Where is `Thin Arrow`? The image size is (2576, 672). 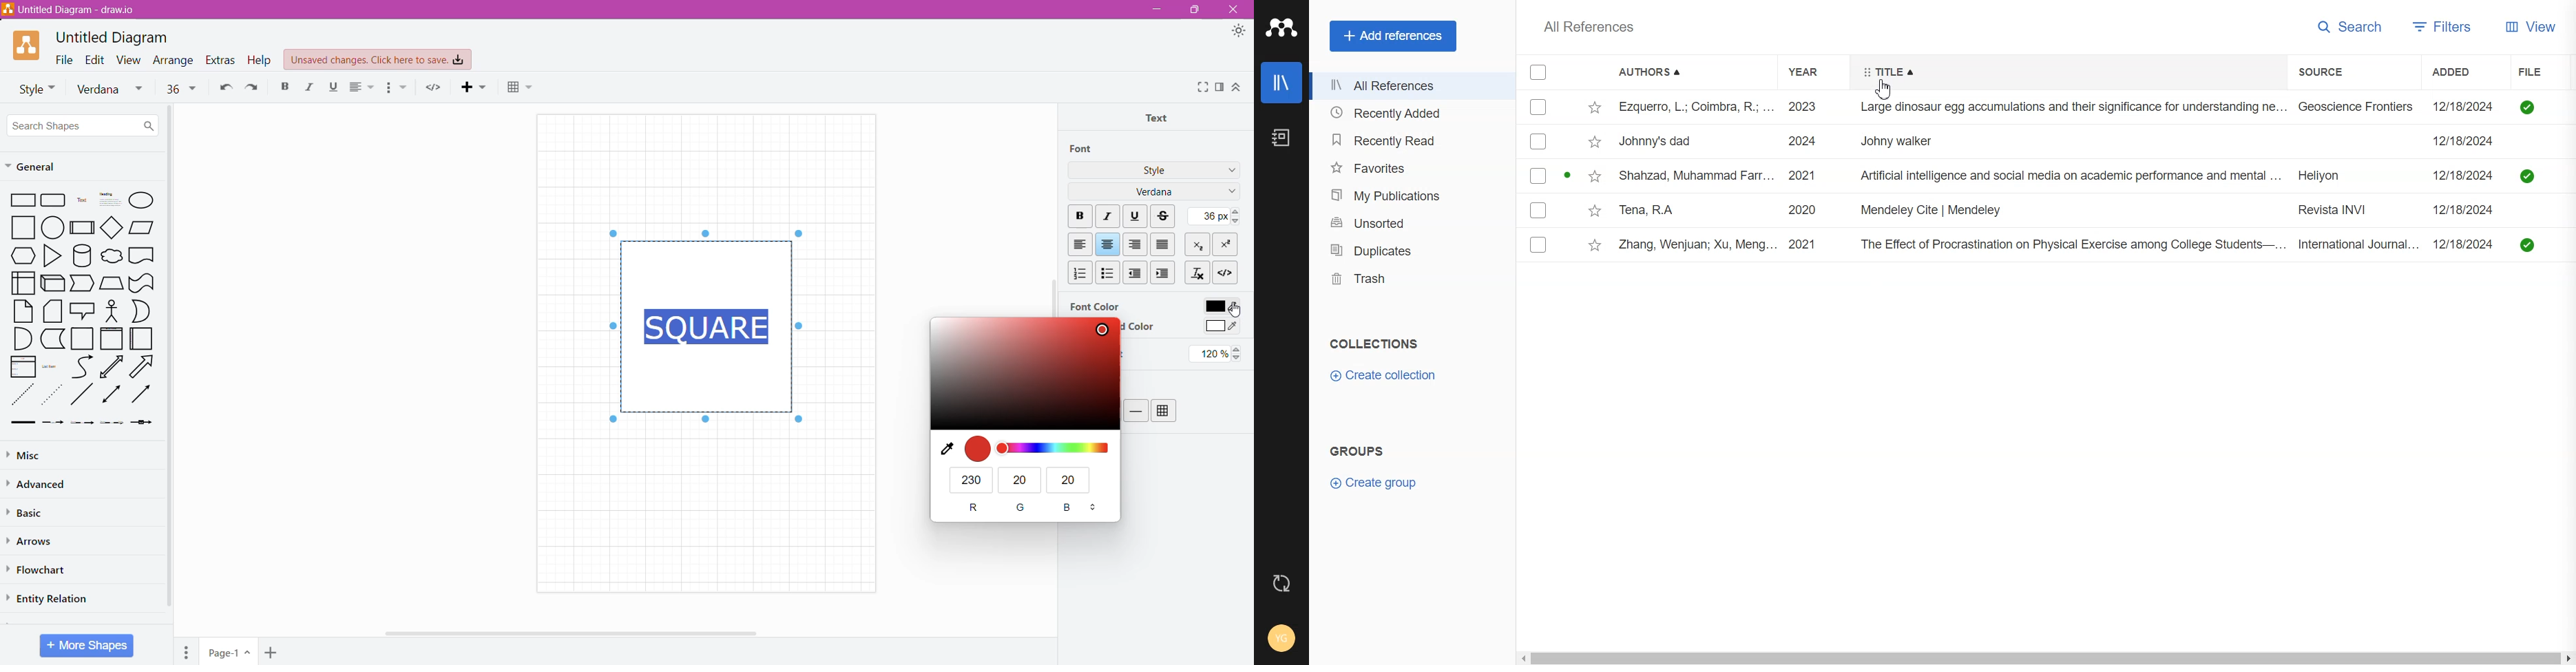
Thin Arrow is located at coordinates (82, 423).